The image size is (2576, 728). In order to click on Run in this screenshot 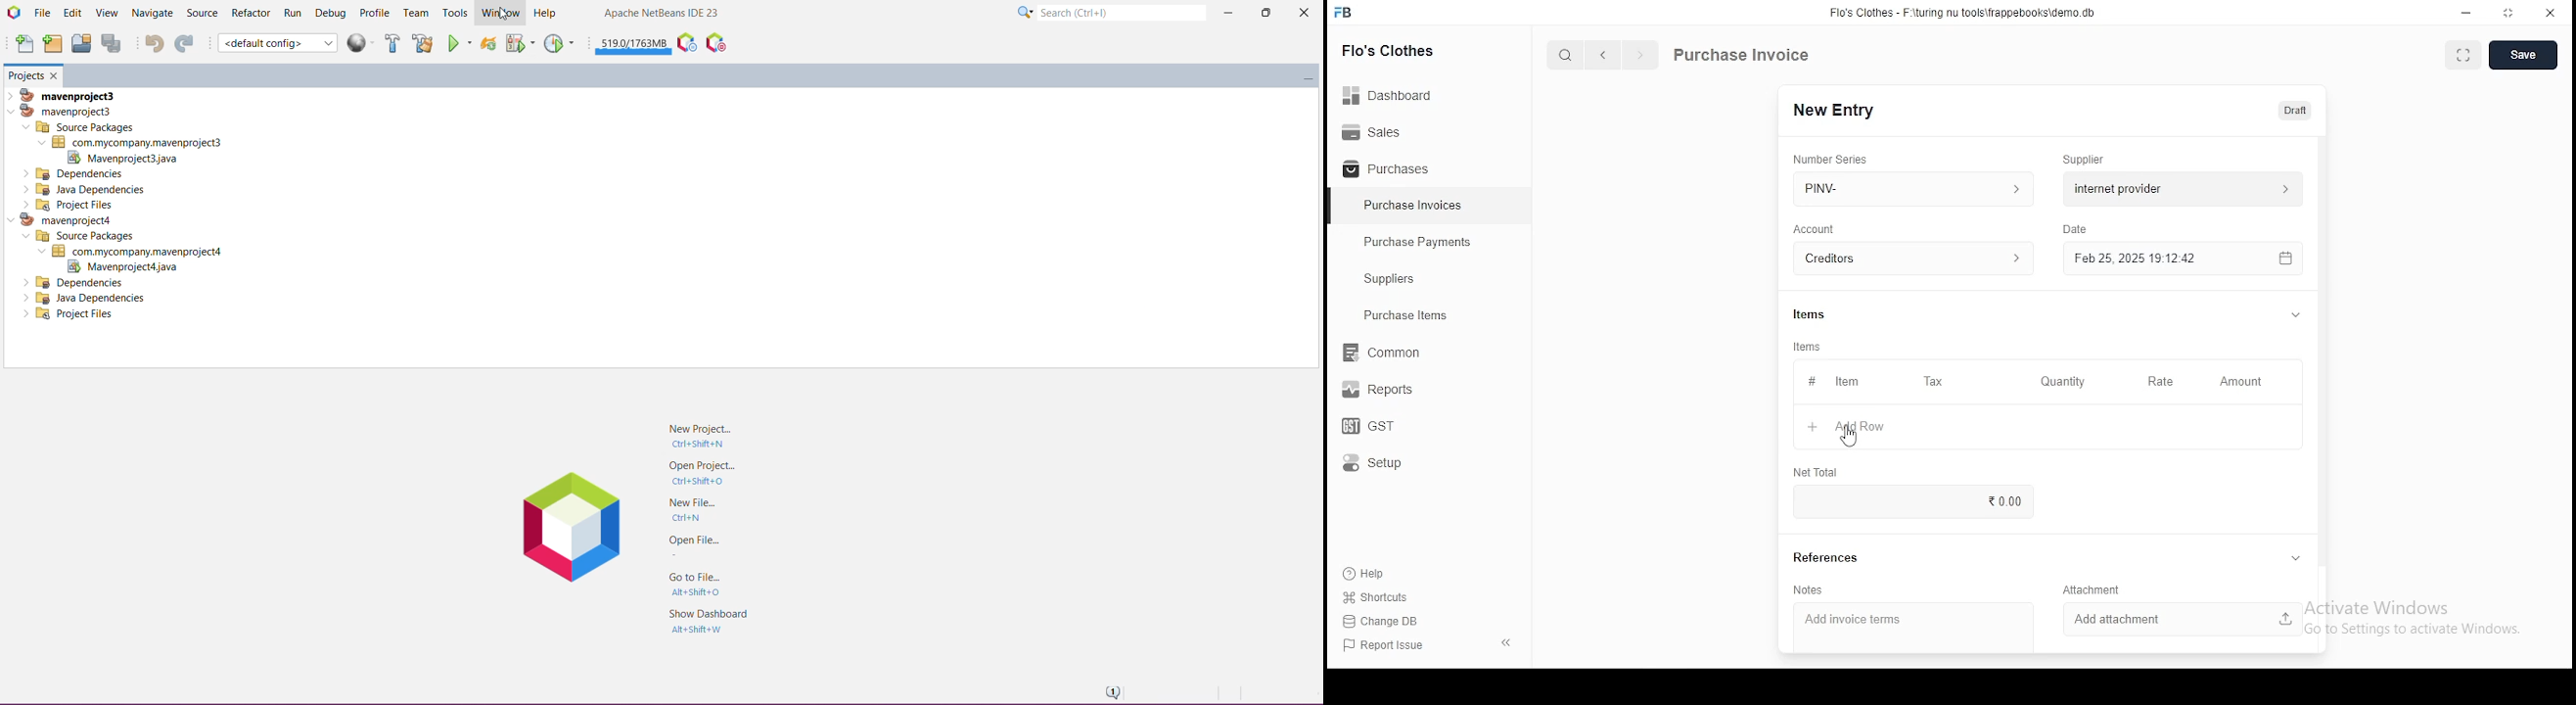, I will do `click(294, 12)`.